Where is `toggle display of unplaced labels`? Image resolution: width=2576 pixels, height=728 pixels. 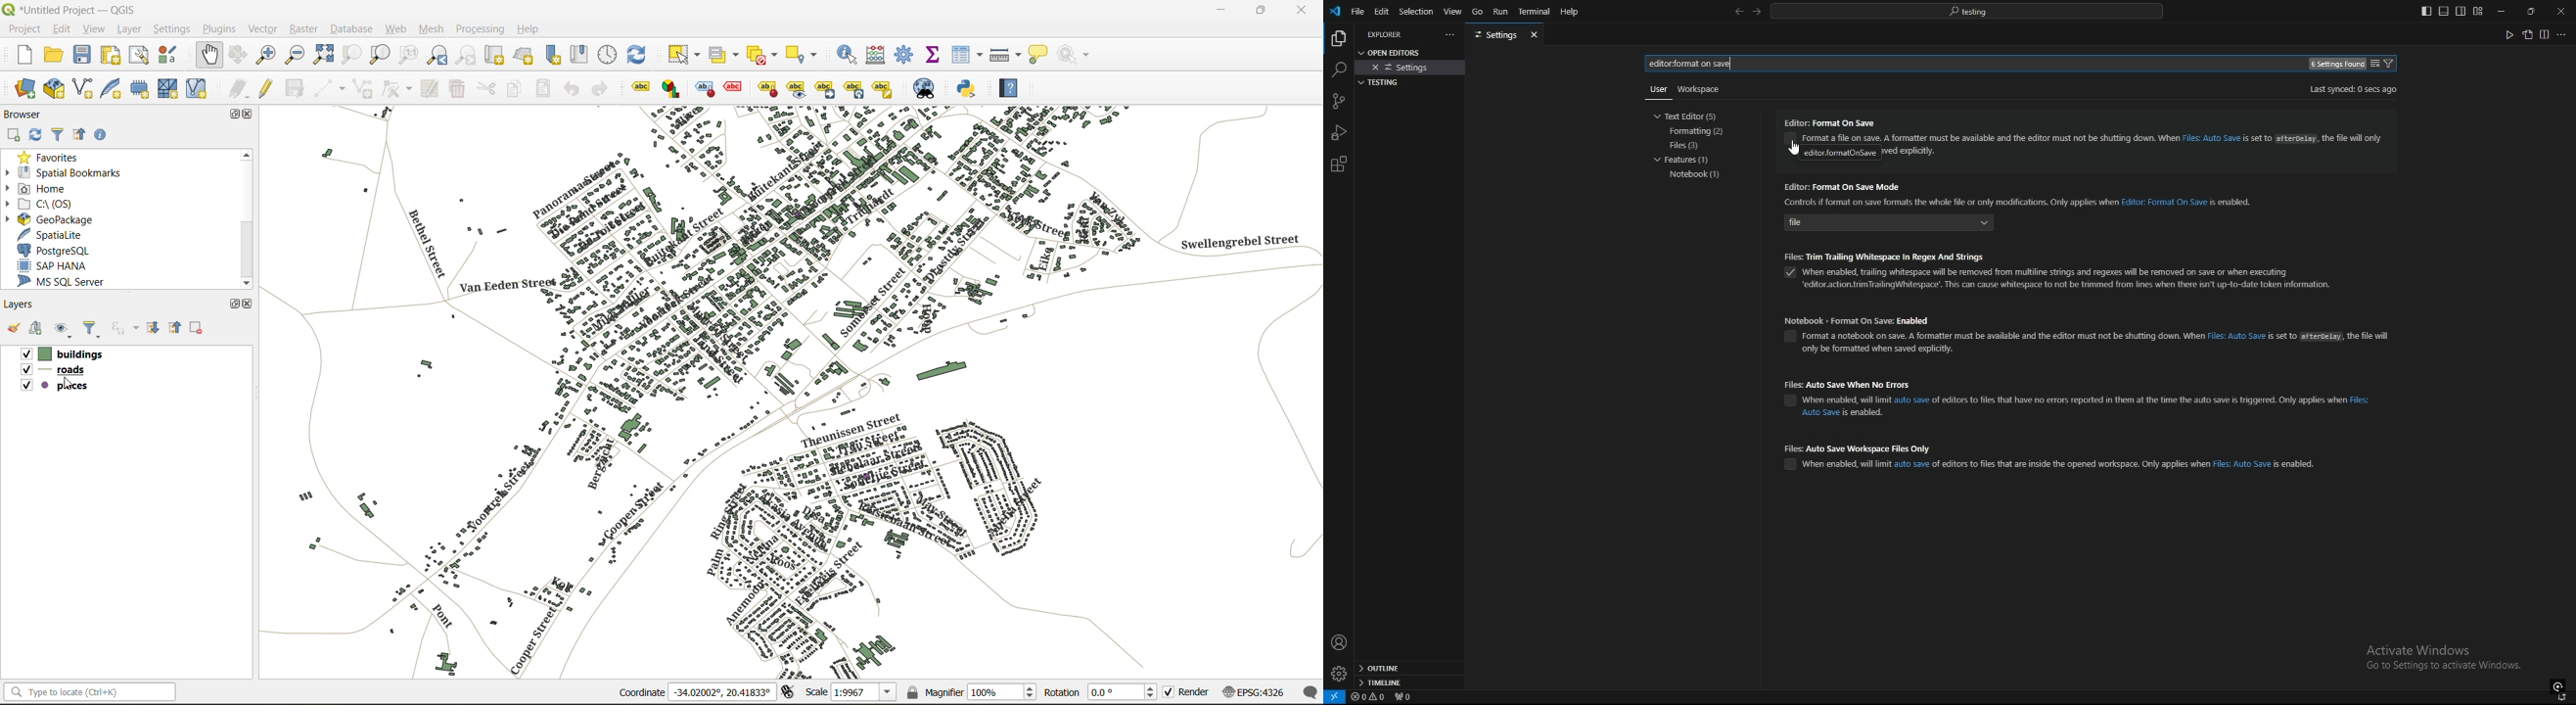
toggle display of unplaced labels is located at coordinates (736, 88).